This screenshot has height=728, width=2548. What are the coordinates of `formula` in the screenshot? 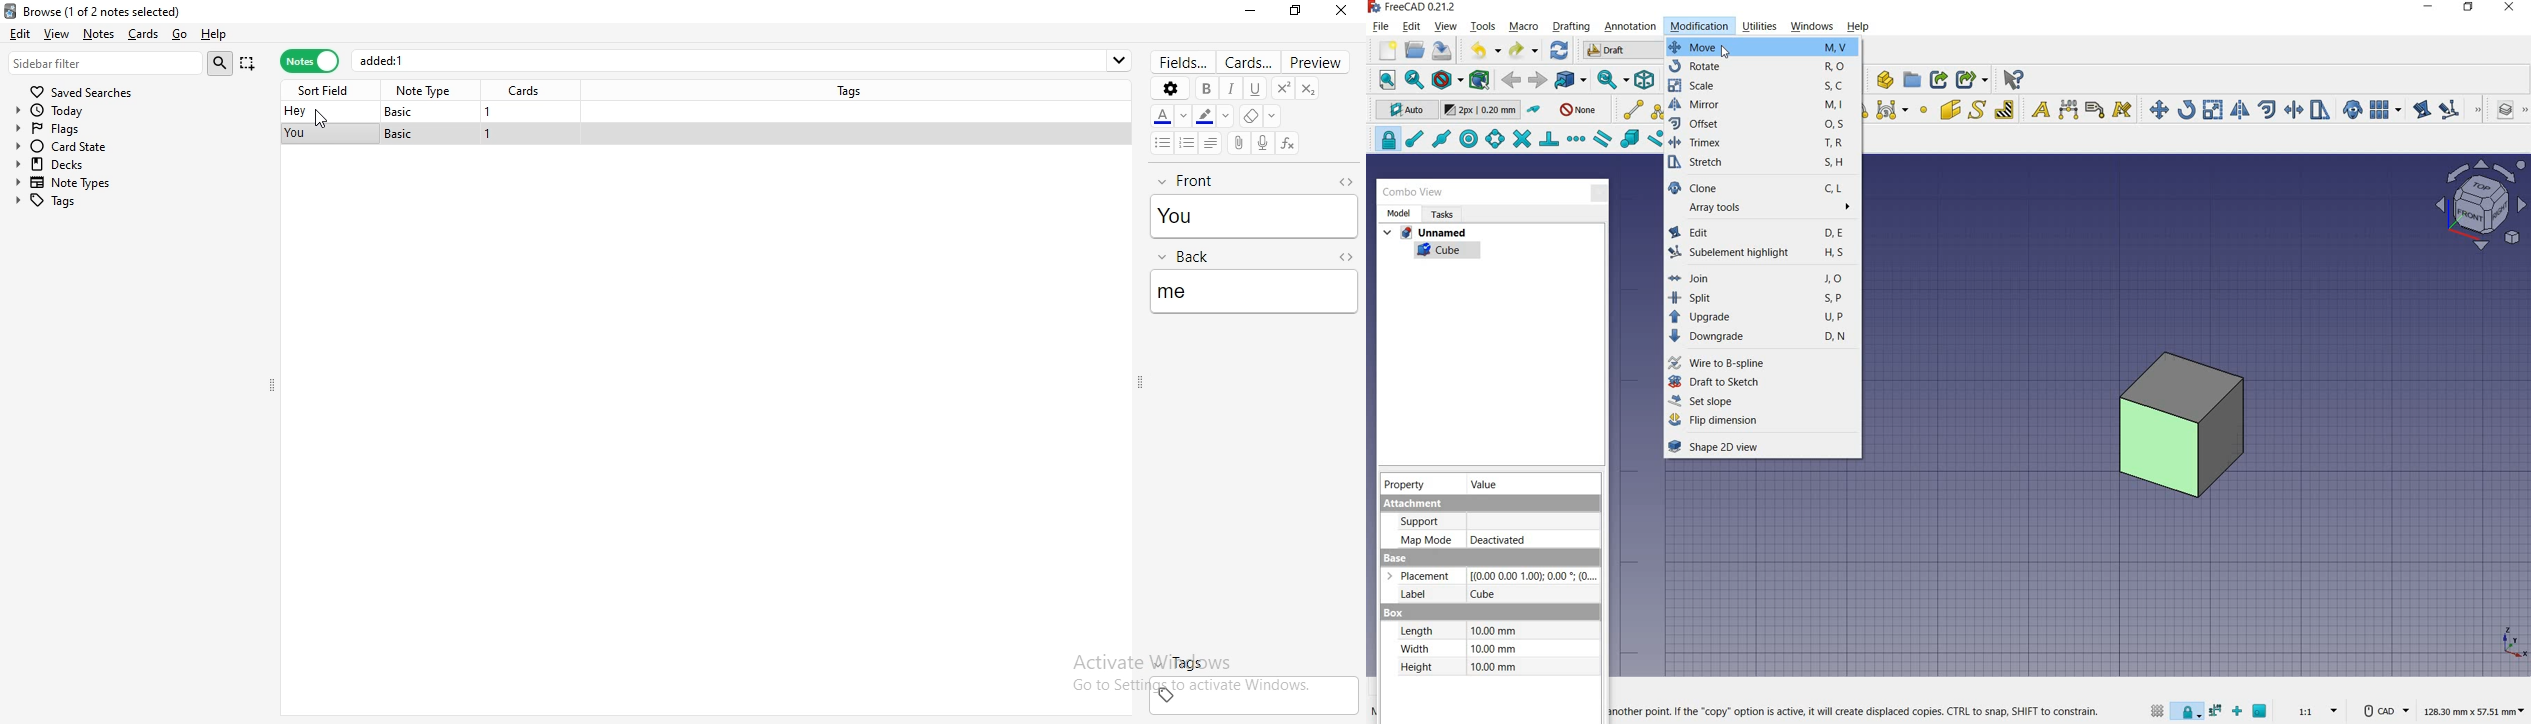 It's located at (1287, 142).